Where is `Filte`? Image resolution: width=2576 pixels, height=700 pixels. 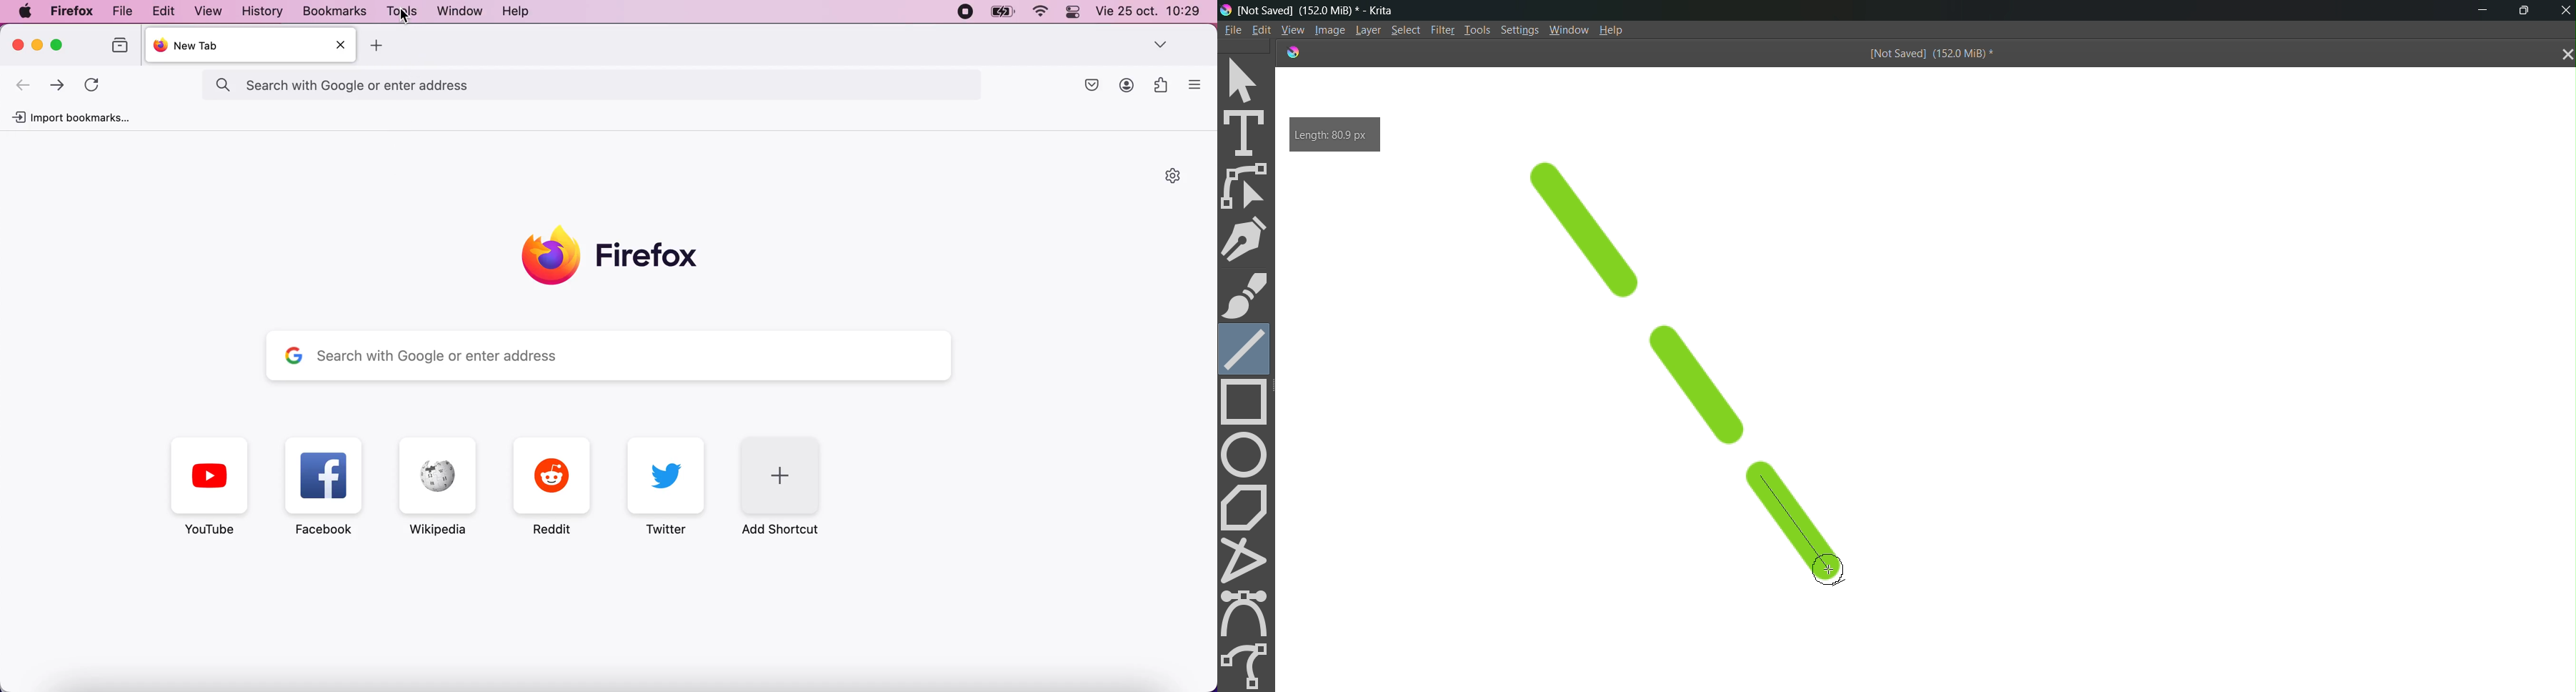
Filte is located at coordinates (1439, 29).